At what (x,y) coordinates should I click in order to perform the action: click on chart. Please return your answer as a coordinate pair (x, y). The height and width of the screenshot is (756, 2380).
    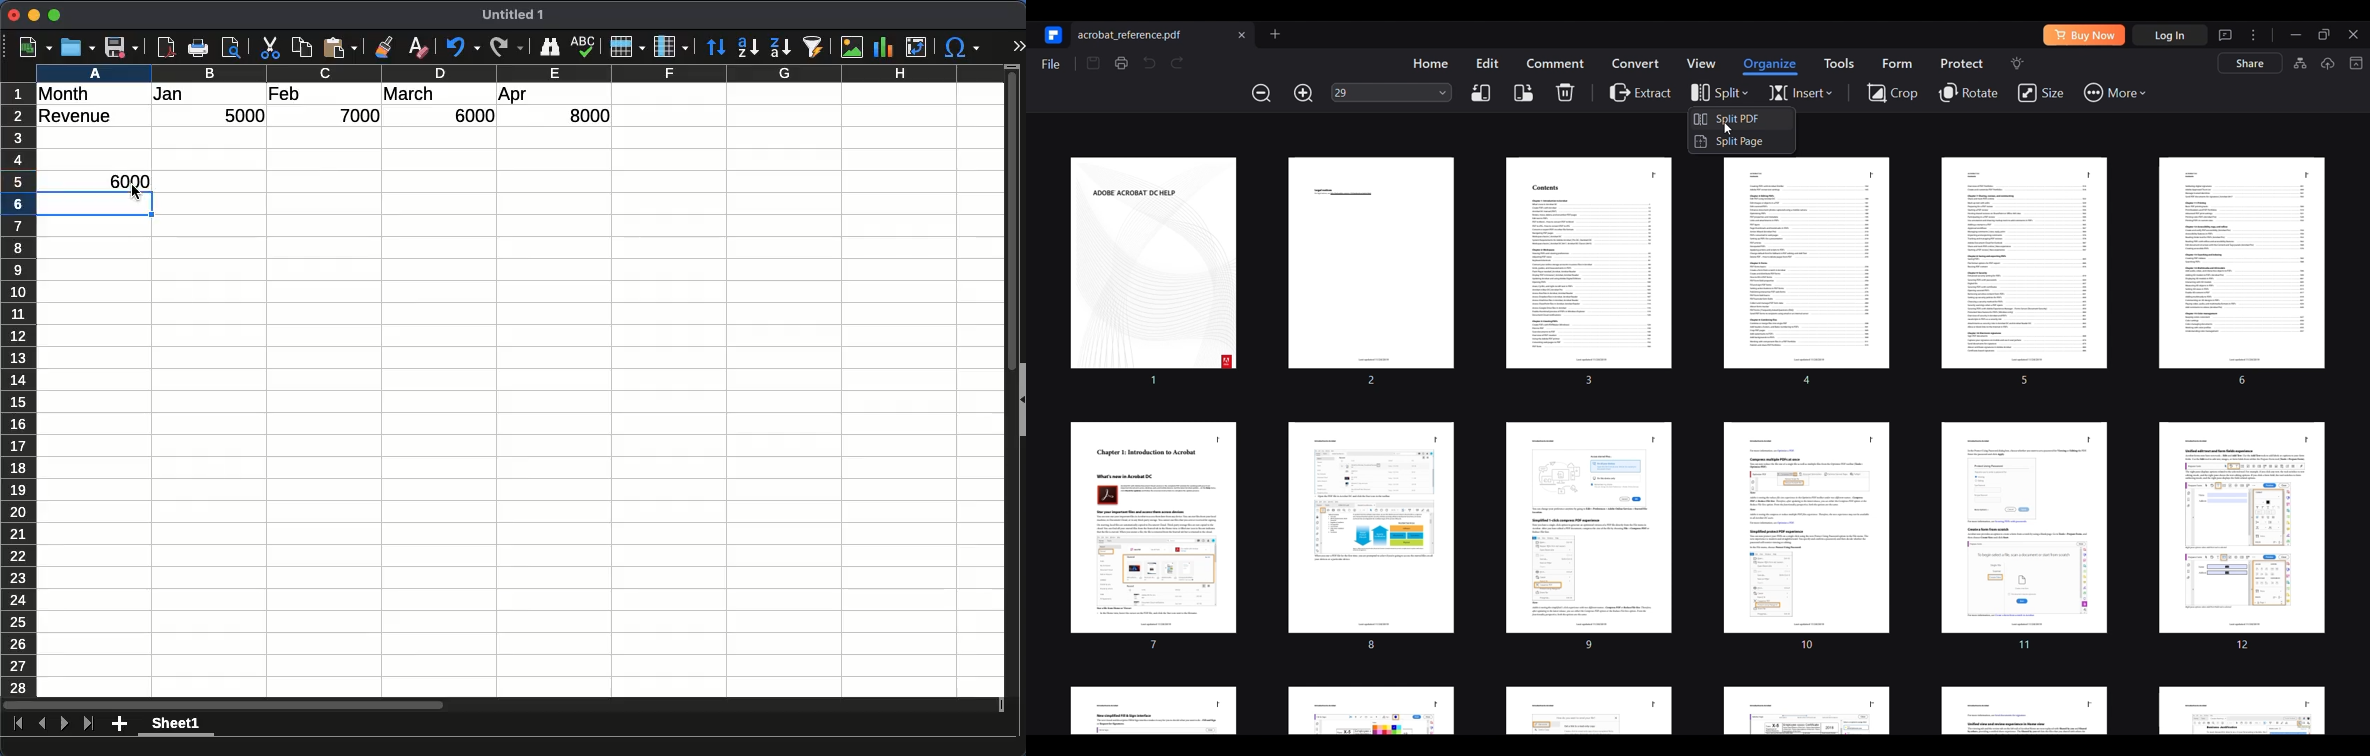
    Looking at the image, I should click on (883, 47).